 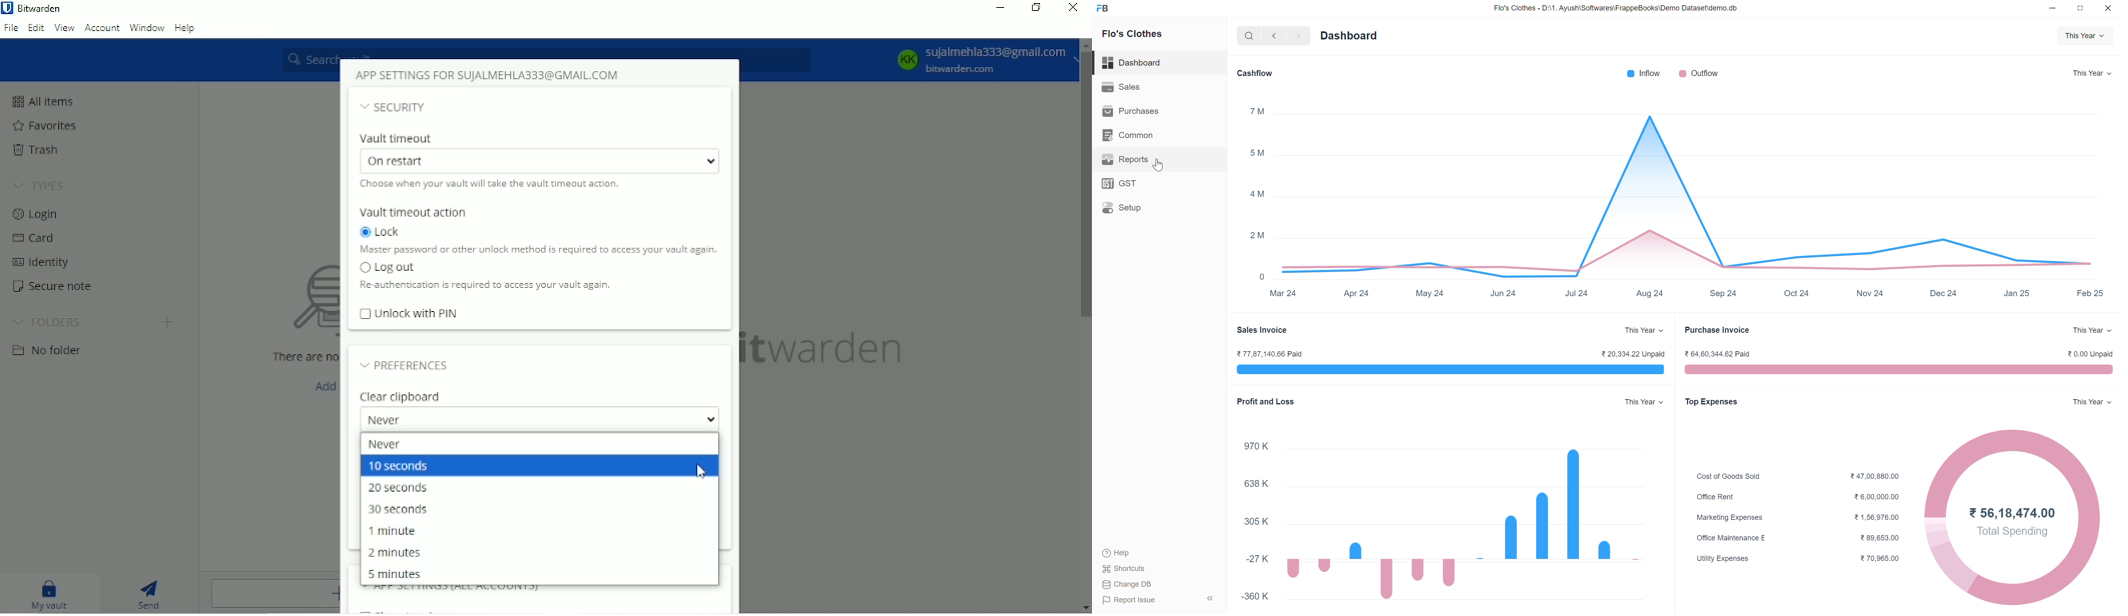 I want to click on may 24, so click(x=1431, y=294).